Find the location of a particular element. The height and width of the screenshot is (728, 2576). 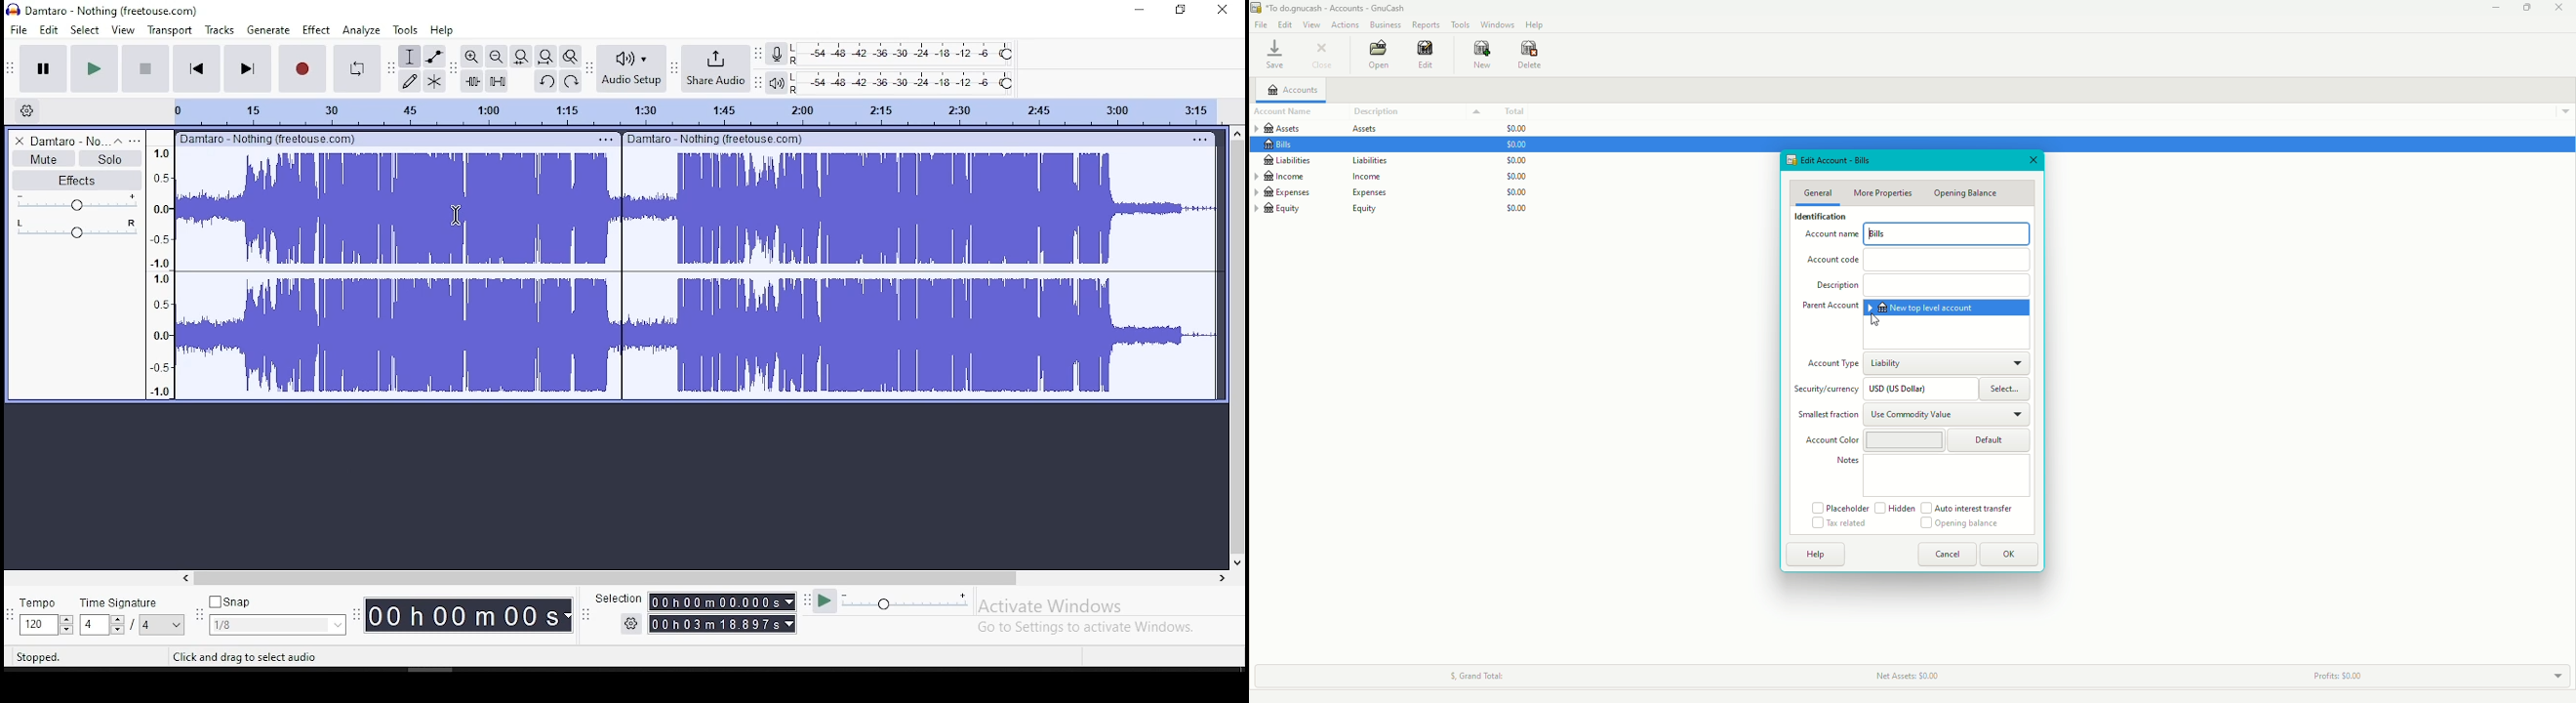

playback speed is located at coordinates (906, 602).